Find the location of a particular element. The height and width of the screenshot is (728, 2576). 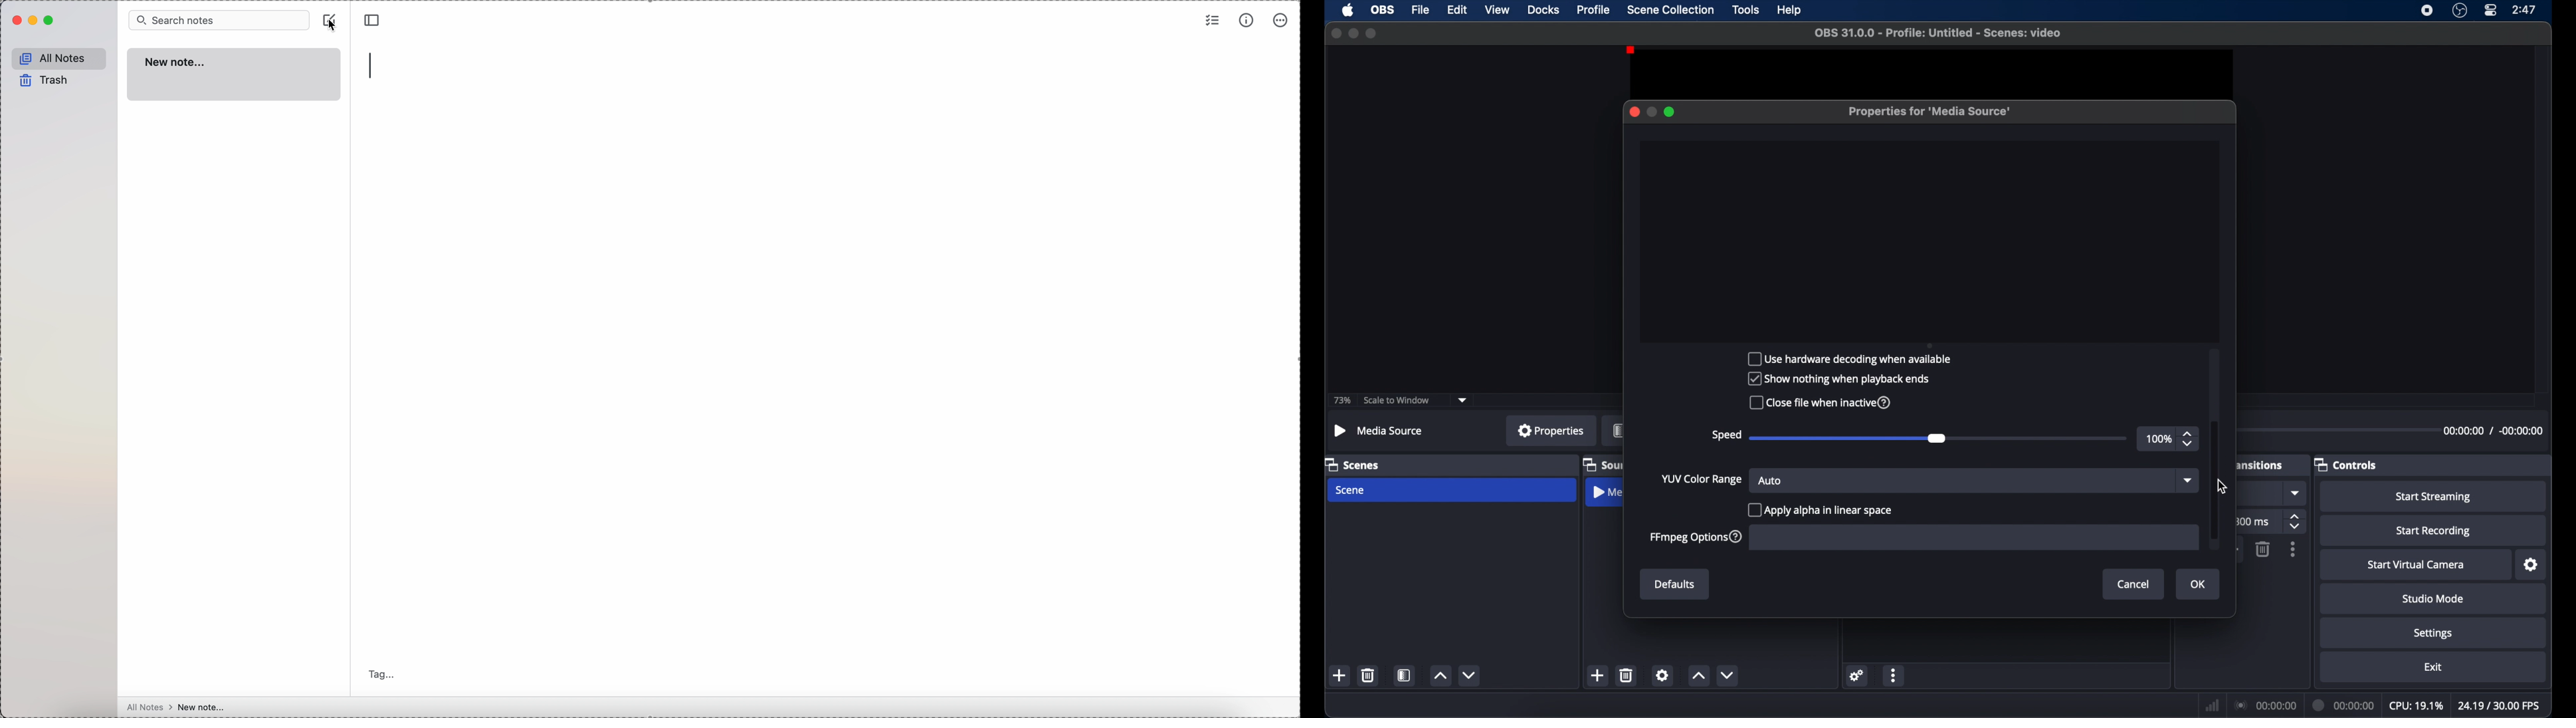

delete is located at coordinates (2262, 549).